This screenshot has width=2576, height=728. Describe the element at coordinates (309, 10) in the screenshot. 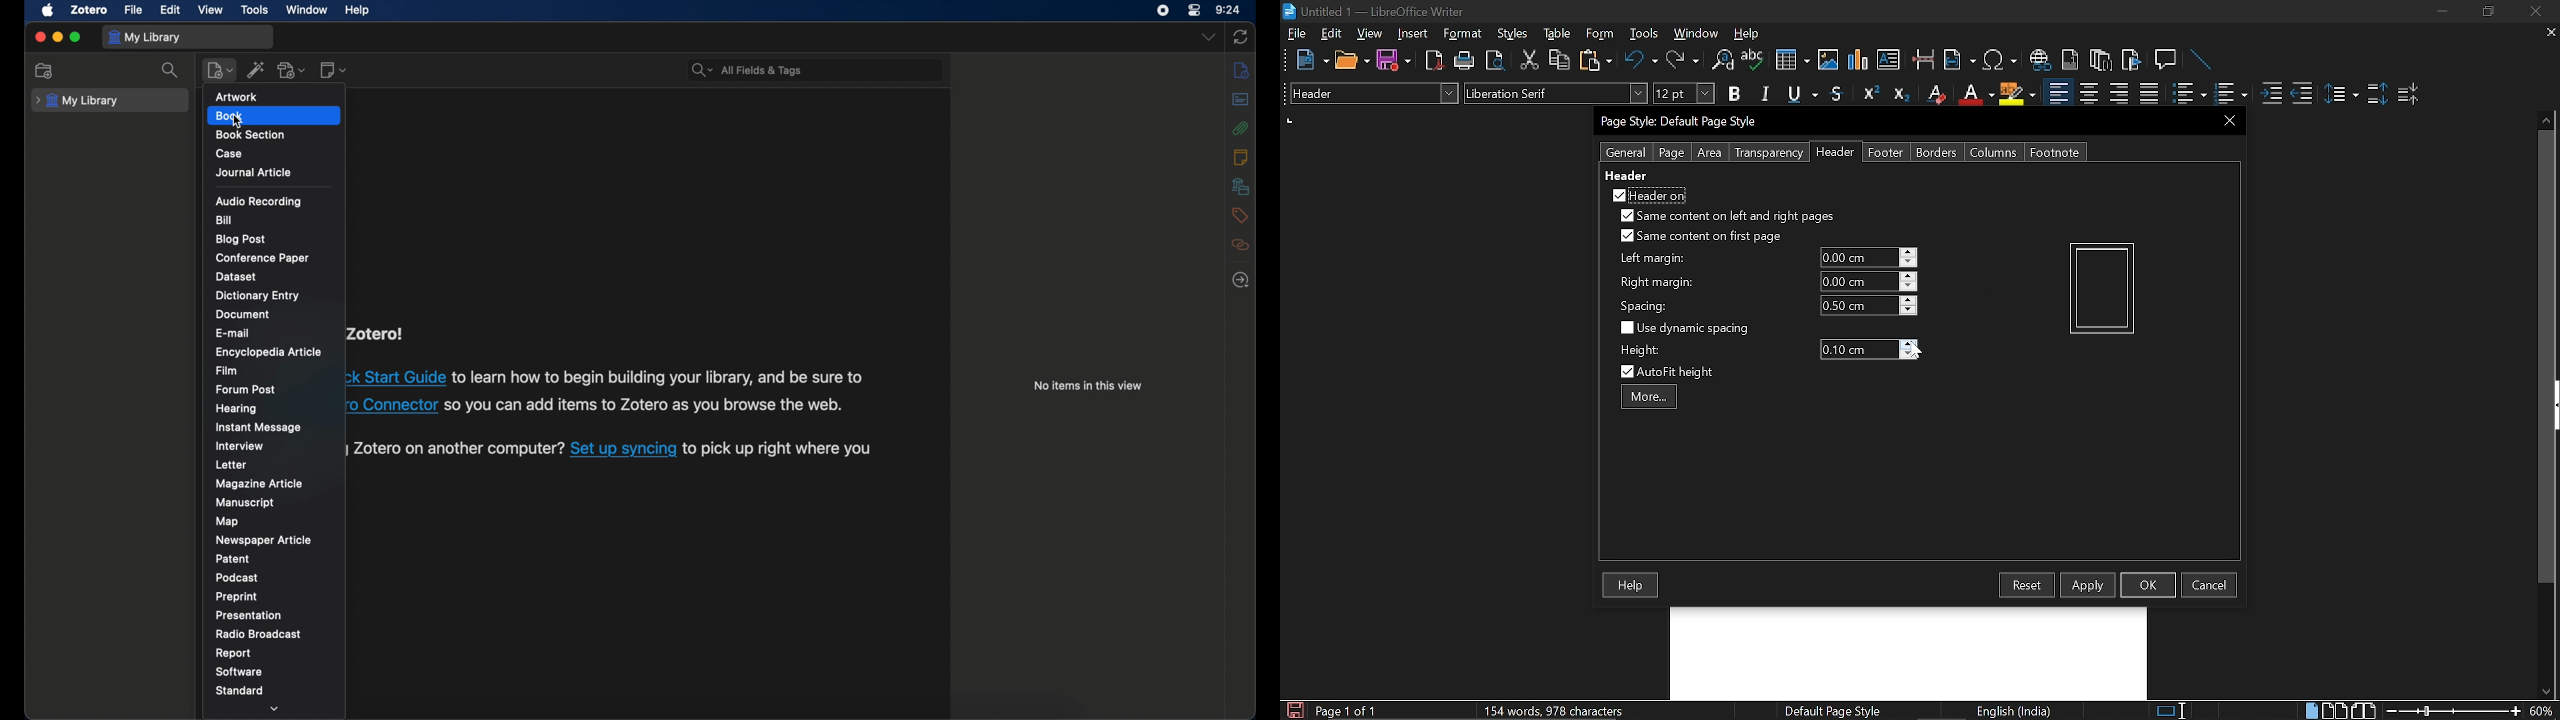

I see `window` at that location.